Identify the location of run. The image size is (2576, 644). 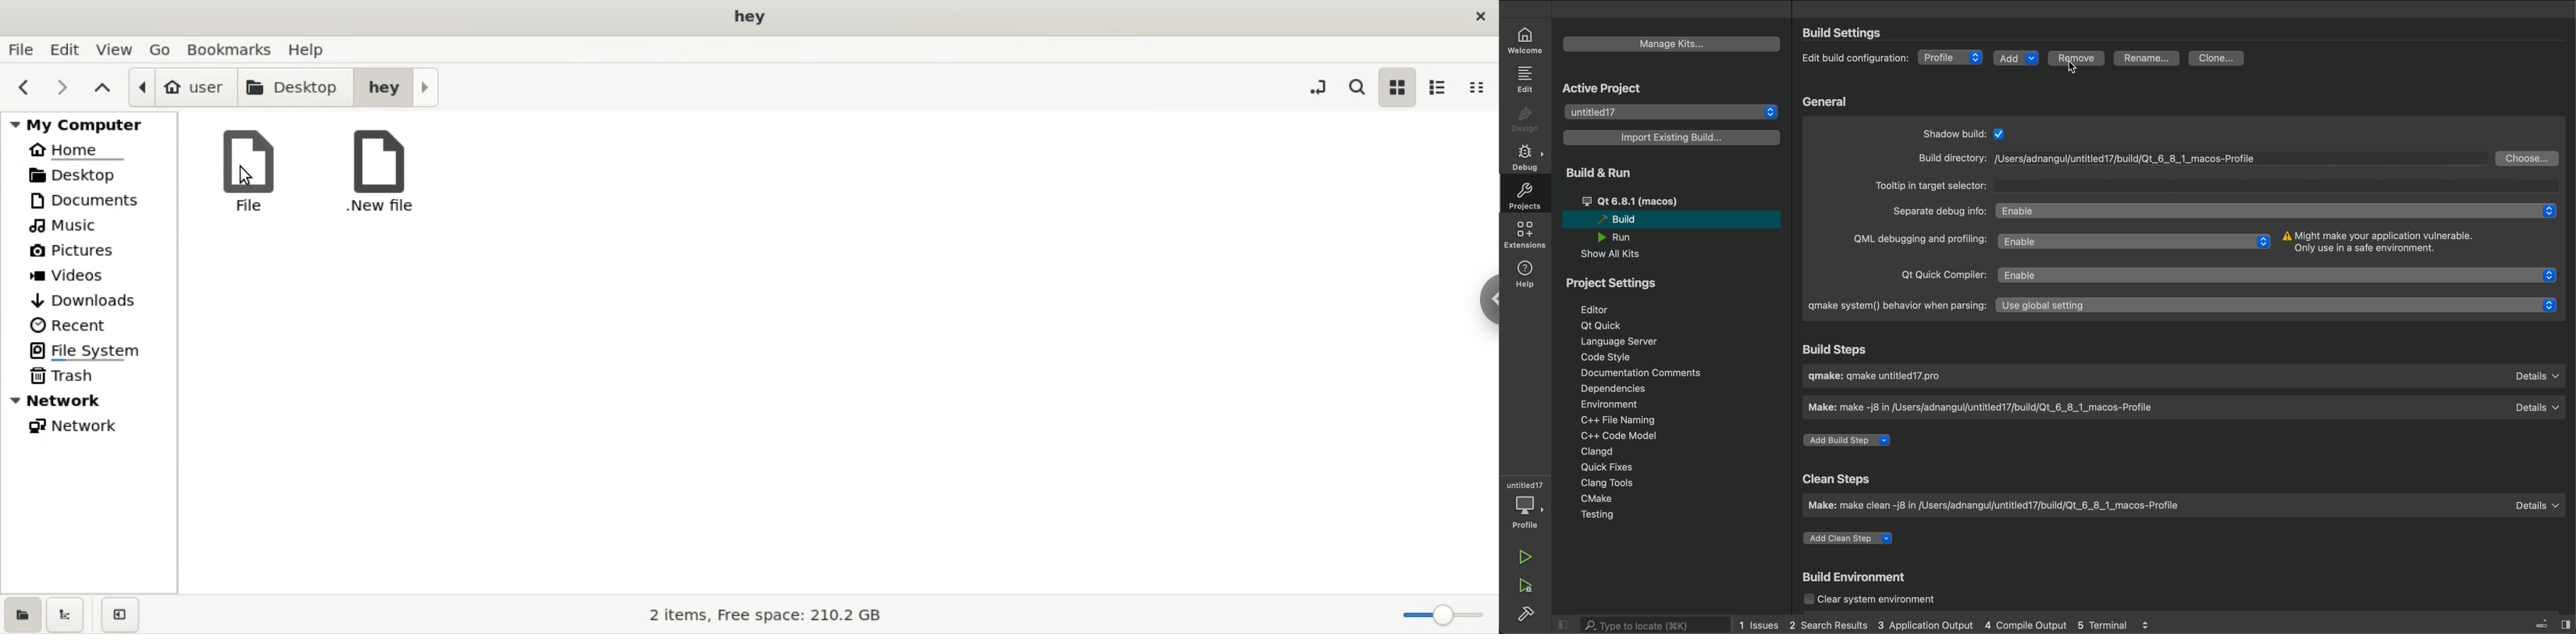
(1526, 556).